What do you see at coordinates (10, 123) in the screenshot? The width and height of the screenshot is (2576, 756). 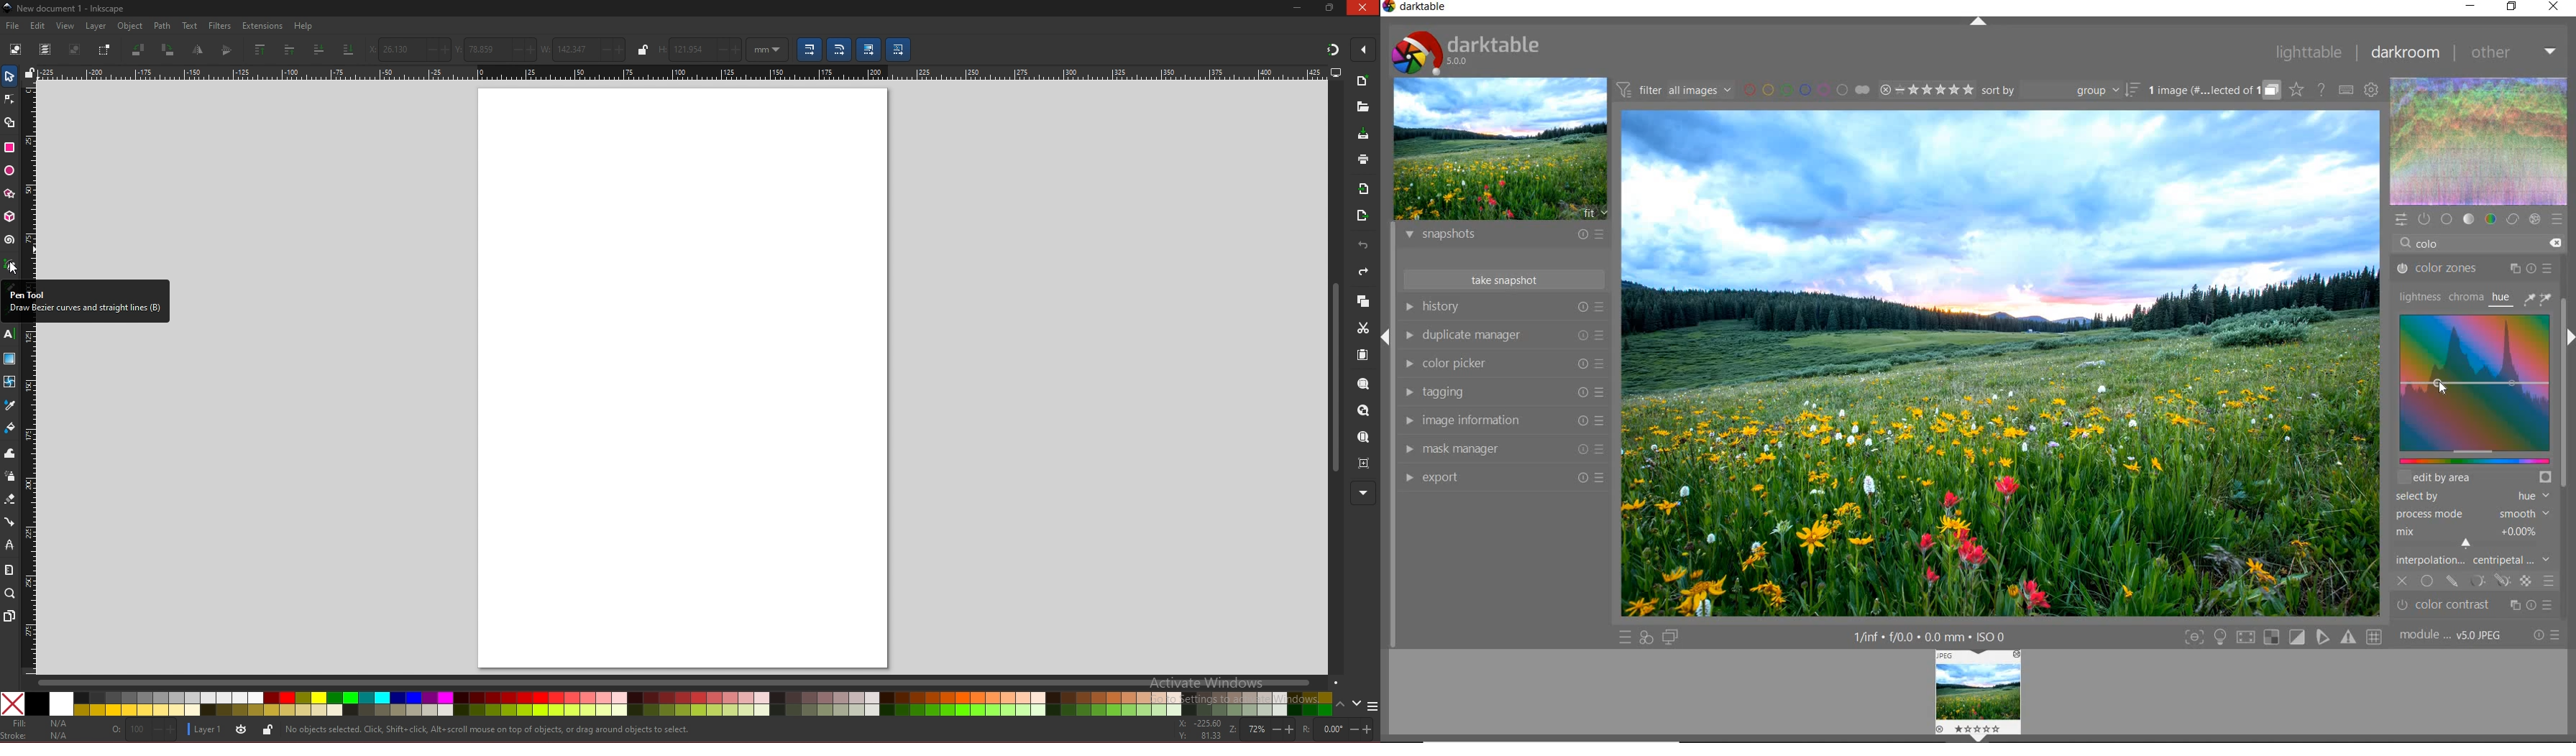 I see `shape builder` at bounding box center [10, 123].